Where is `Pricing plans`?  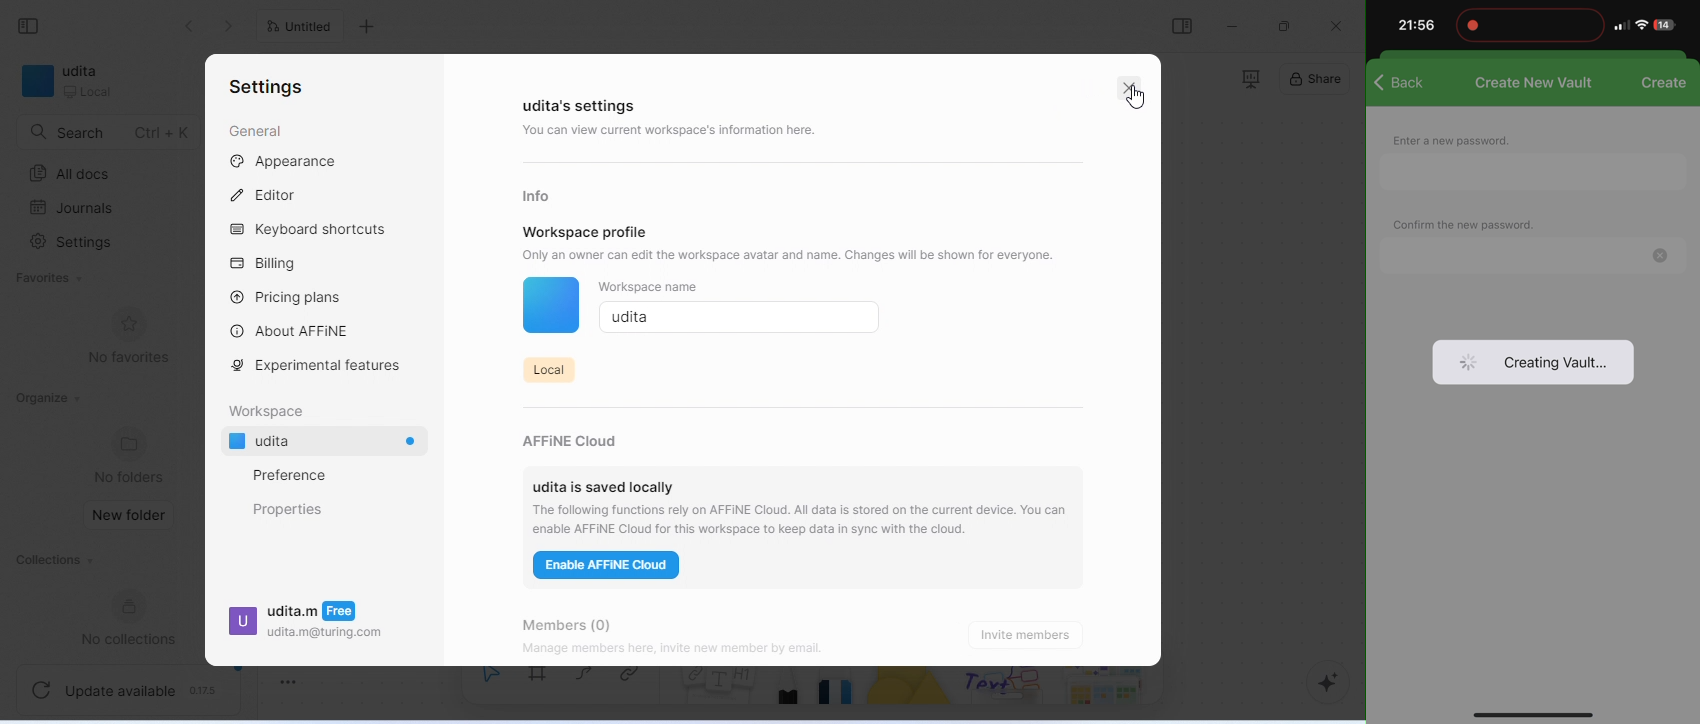
Pricing plans is located at coordinates (292, 298).